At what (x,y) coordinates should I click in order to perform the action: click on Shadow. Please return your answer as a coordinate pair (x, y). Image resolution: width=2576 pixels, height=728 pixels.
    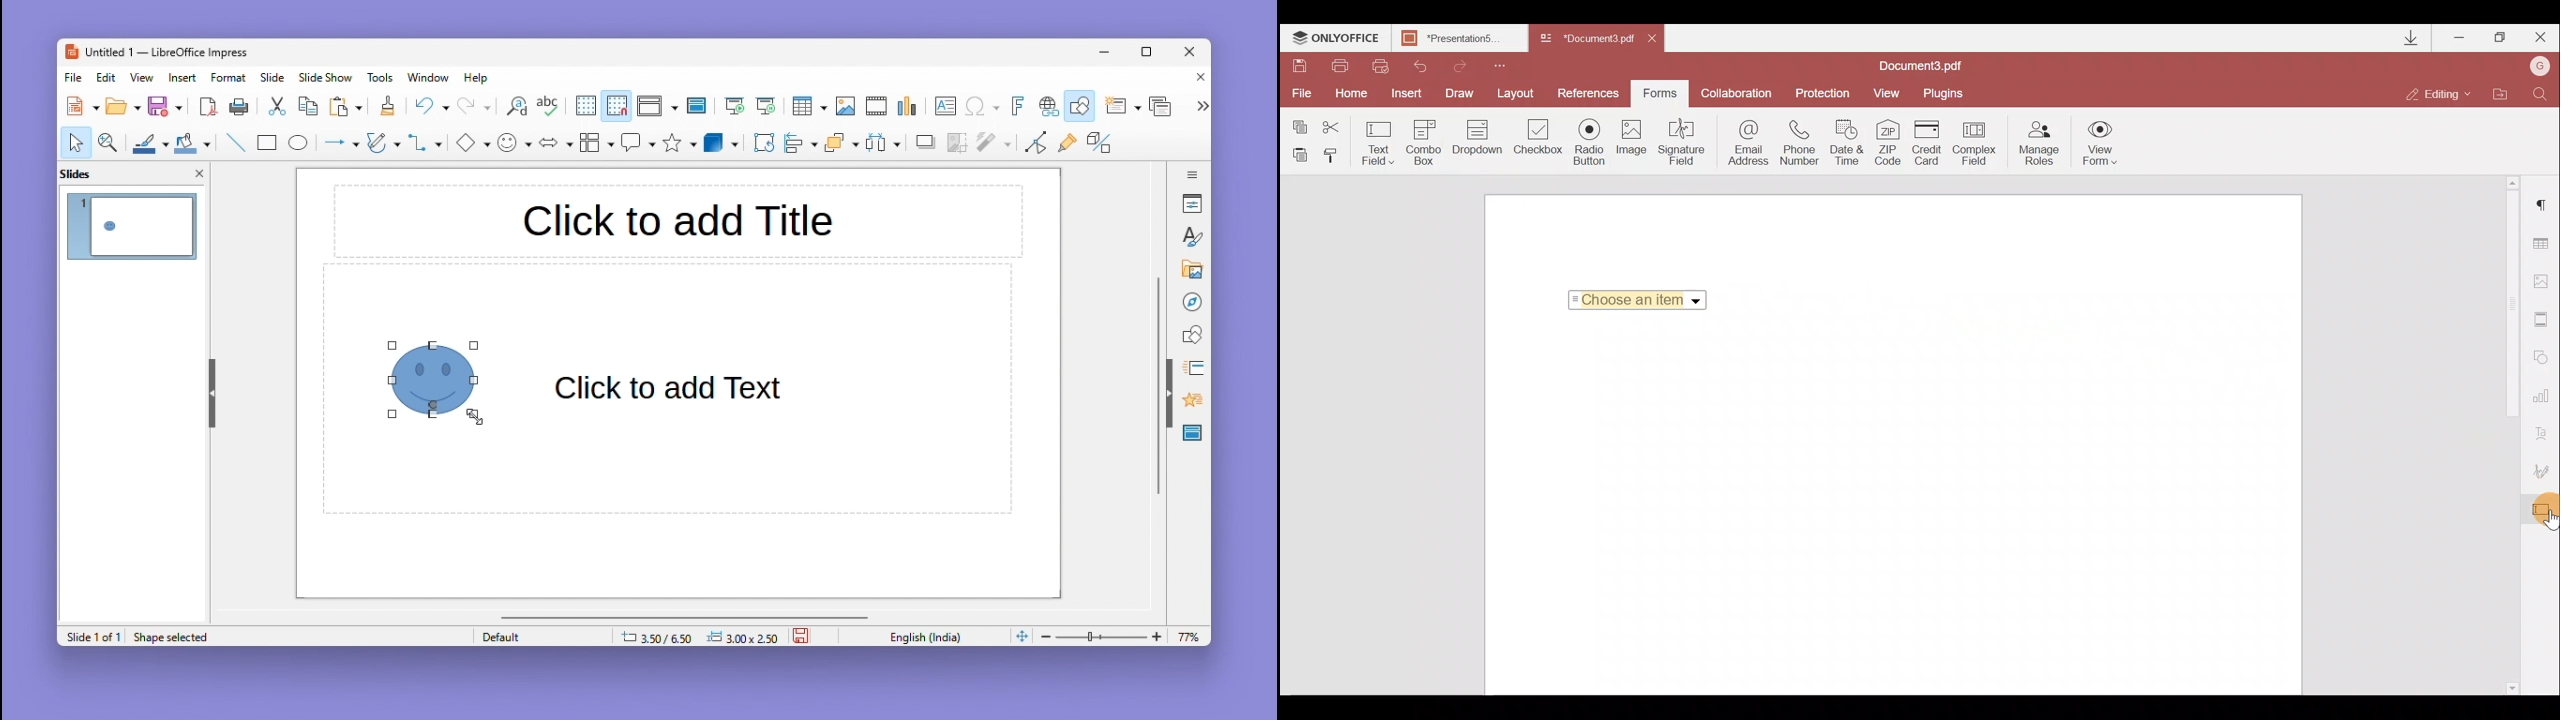
    Looking at the image, I should click on (926, 146).